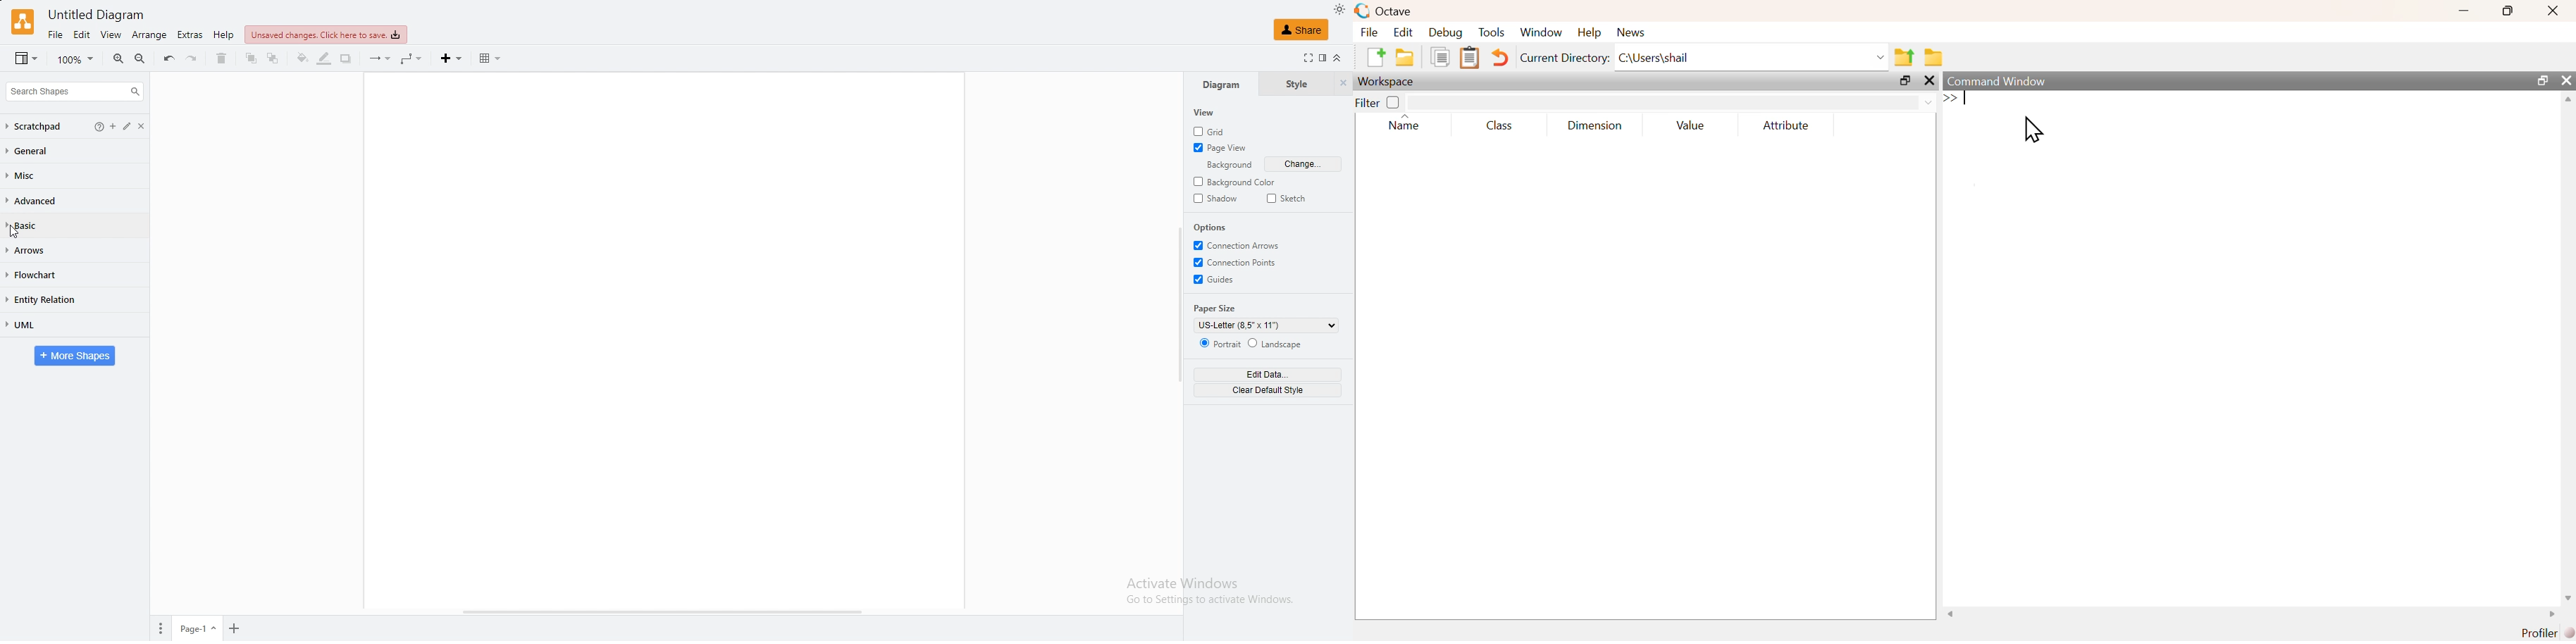  I want to click on drop down, so click(1928, 101).